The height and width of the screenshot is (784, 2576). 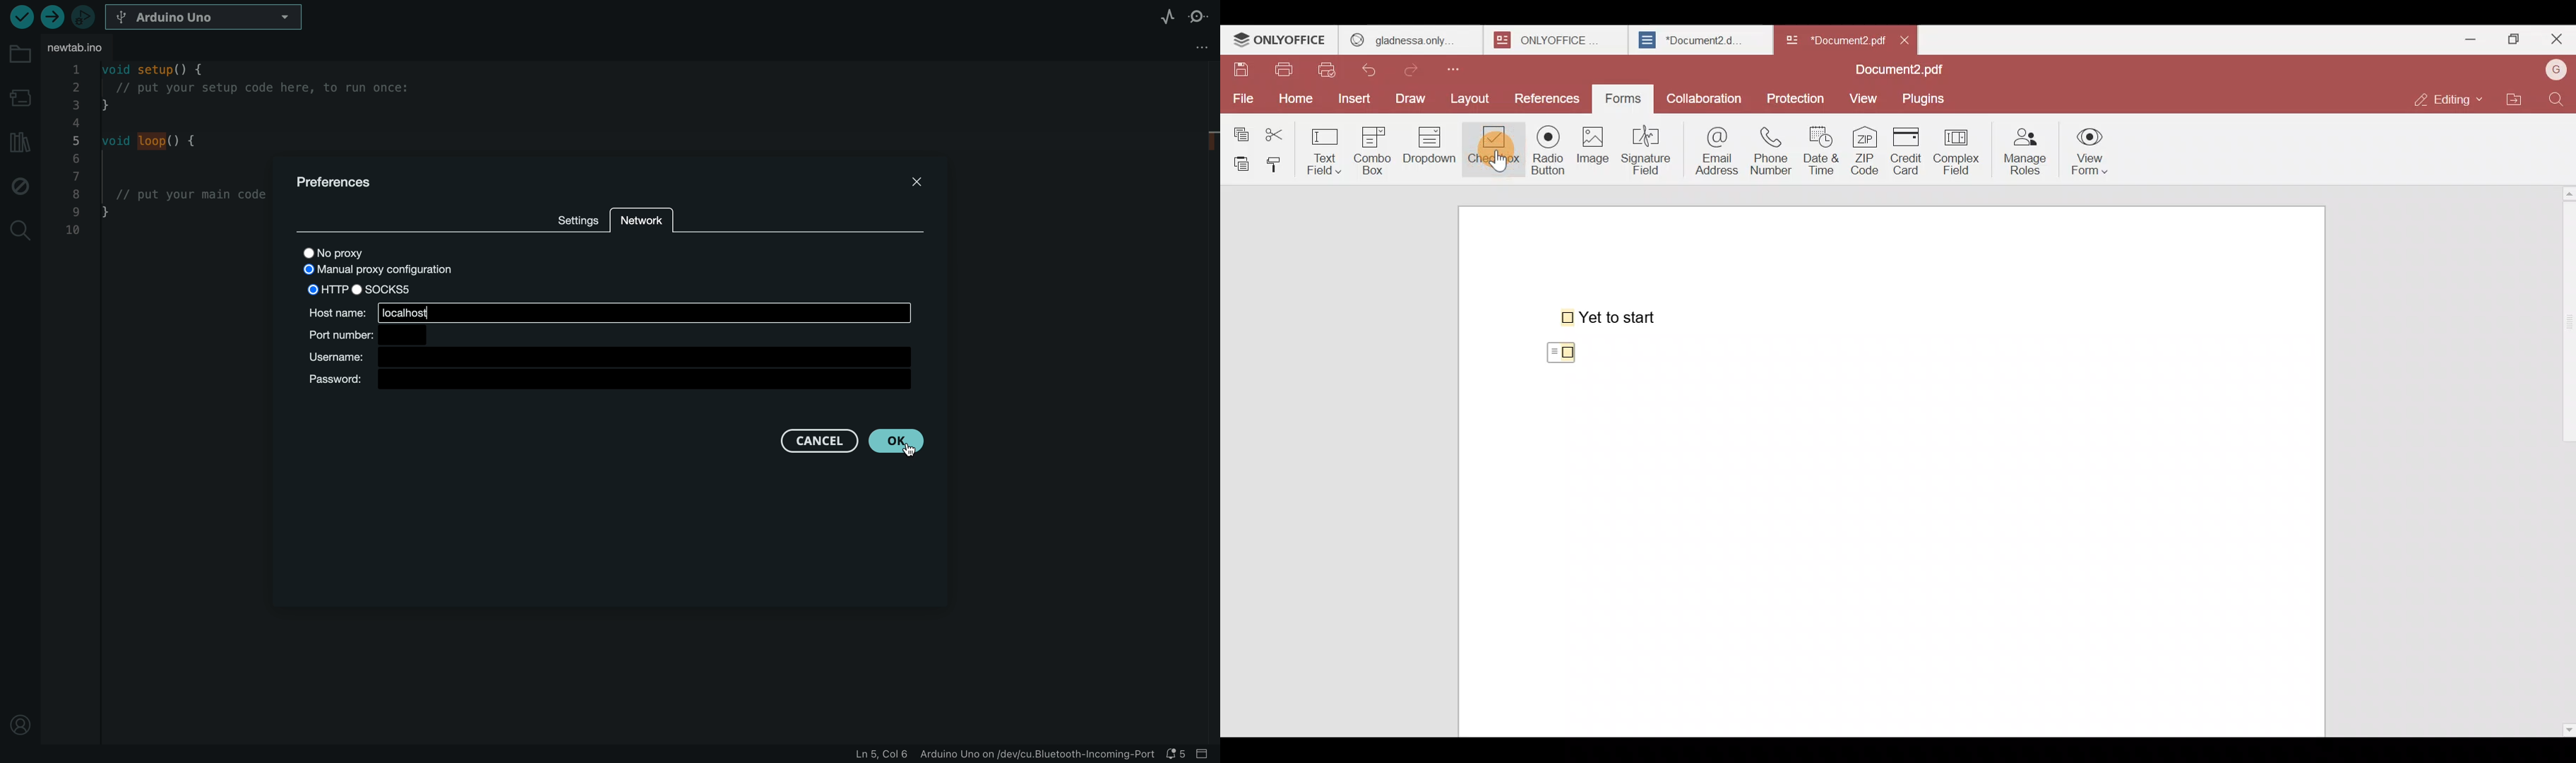 I want to click on onlyoffice, so click(x=1551, y=40).